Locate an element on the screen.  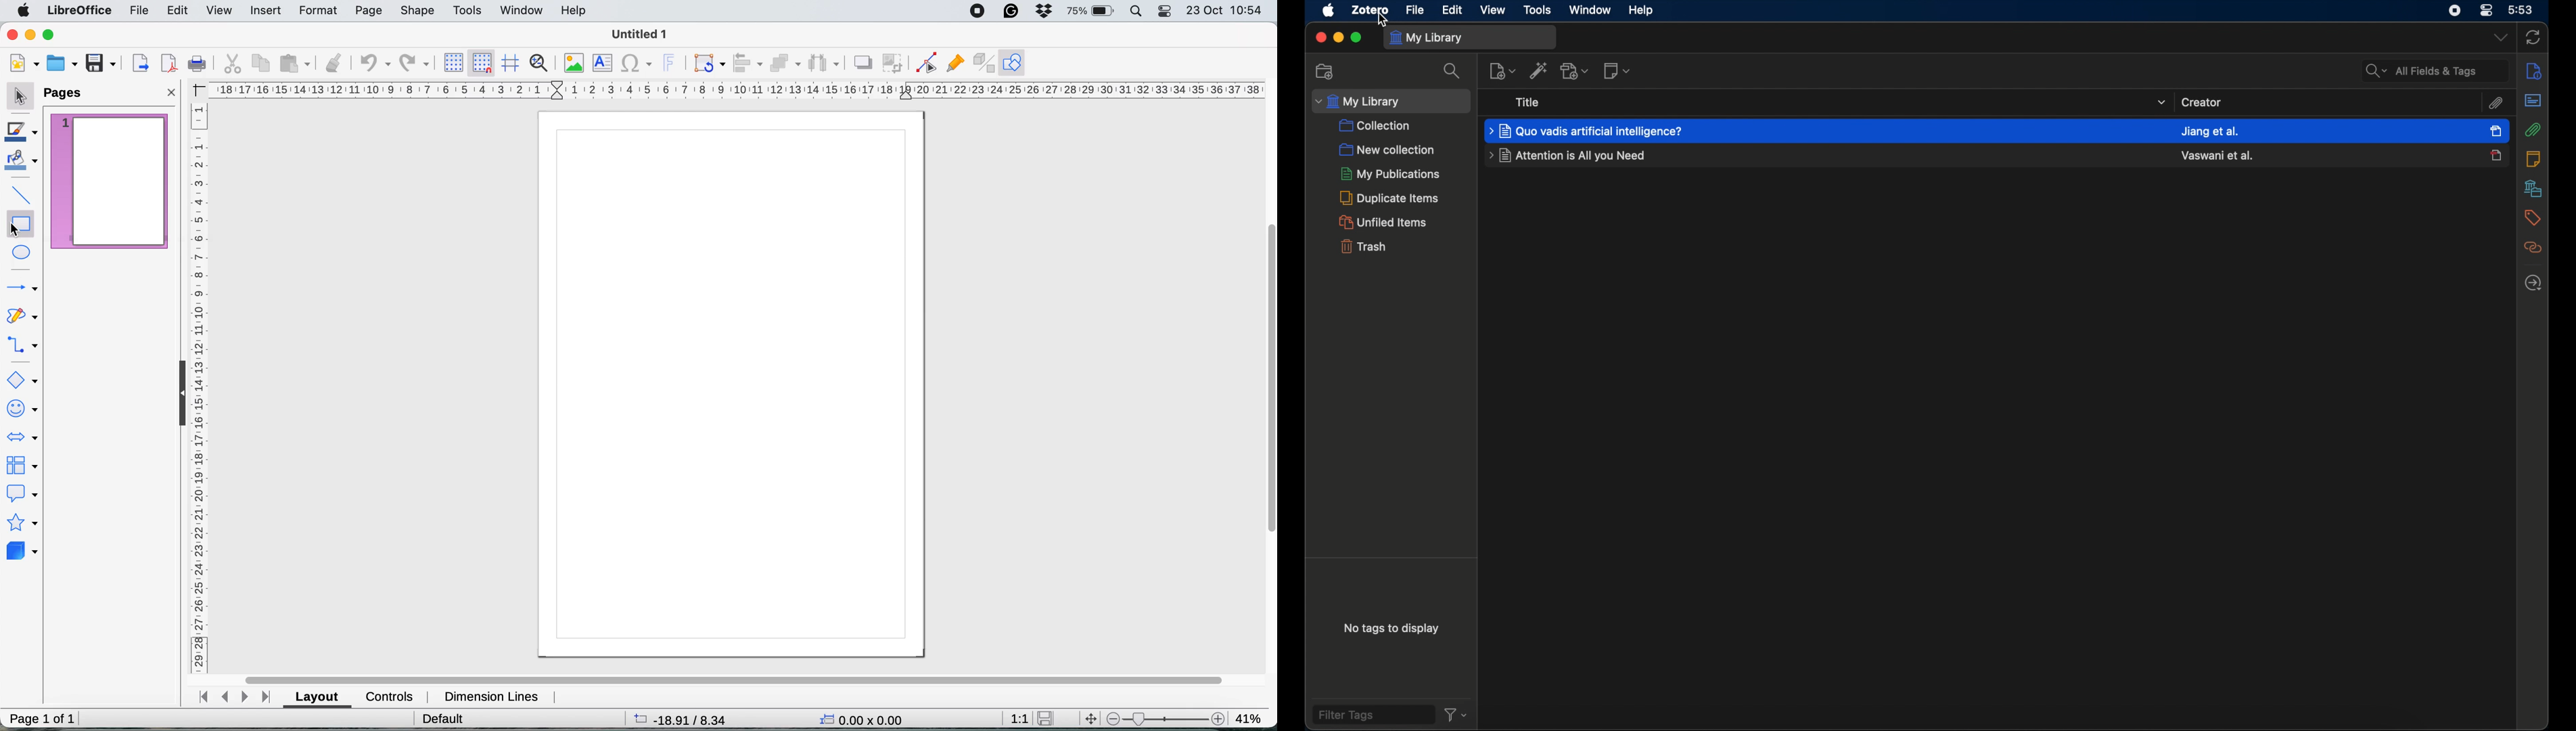
maximise is located at coordinates (48, 32).